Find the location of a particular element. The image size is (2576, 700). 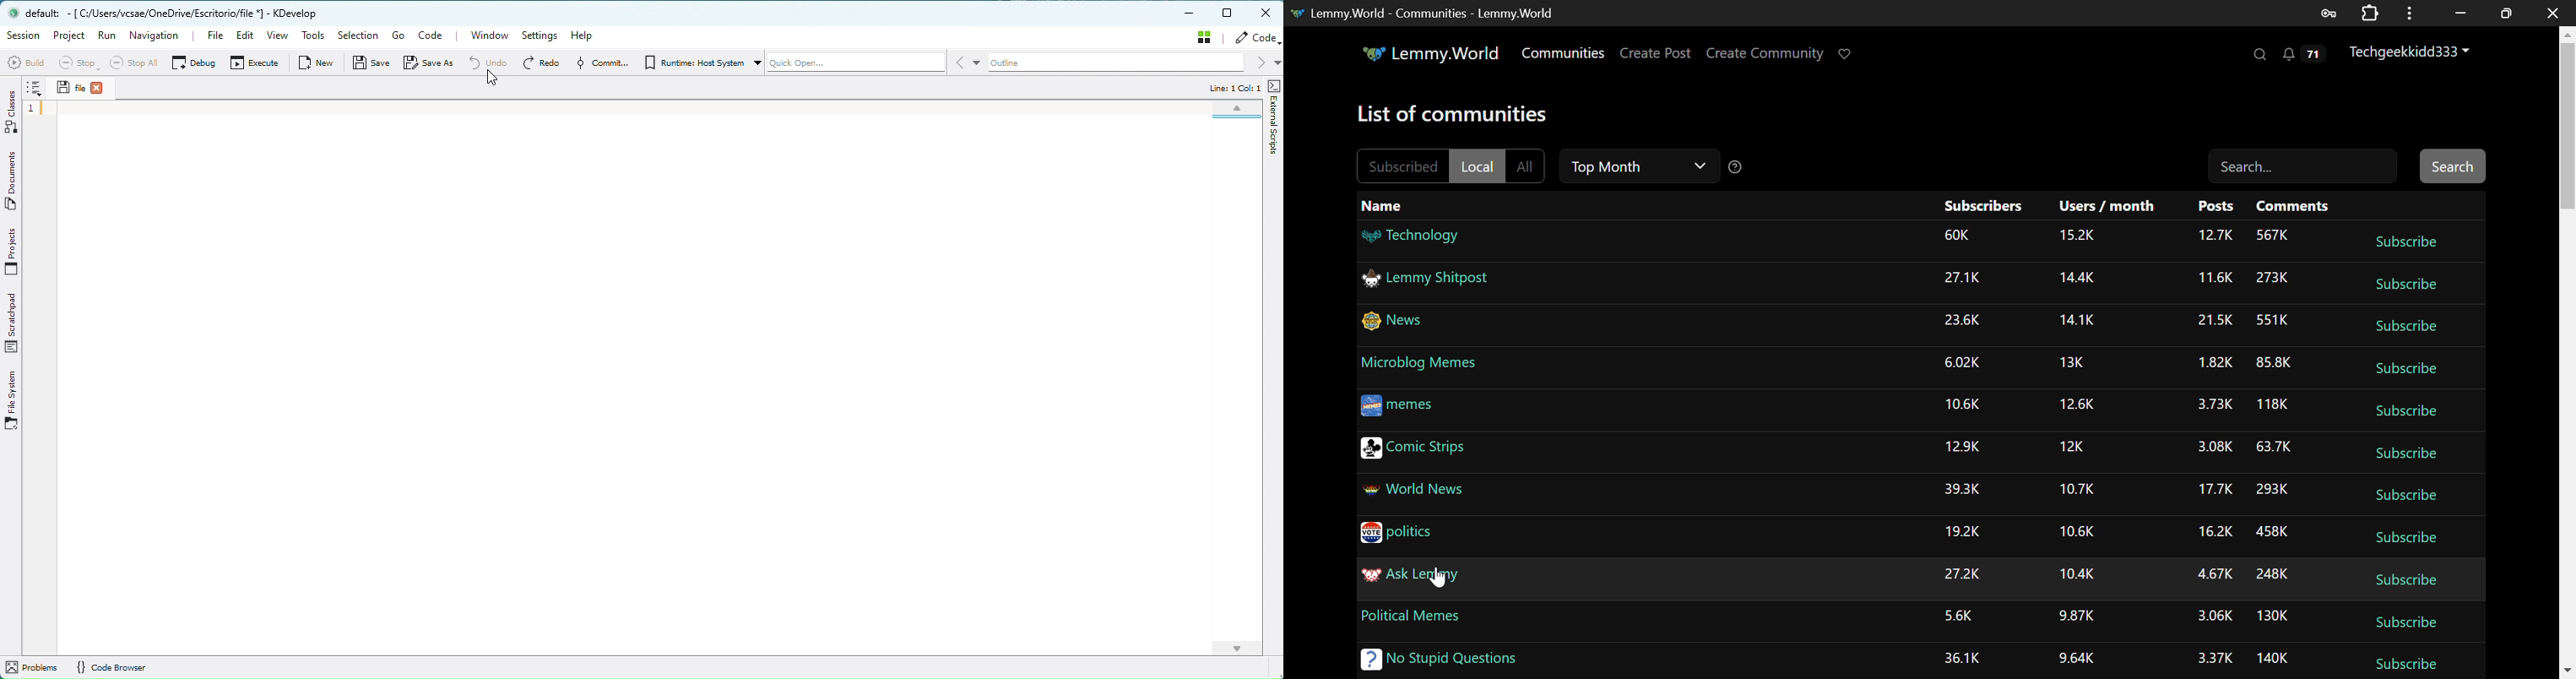

Subscribe is located at coordinates (2408, 537).